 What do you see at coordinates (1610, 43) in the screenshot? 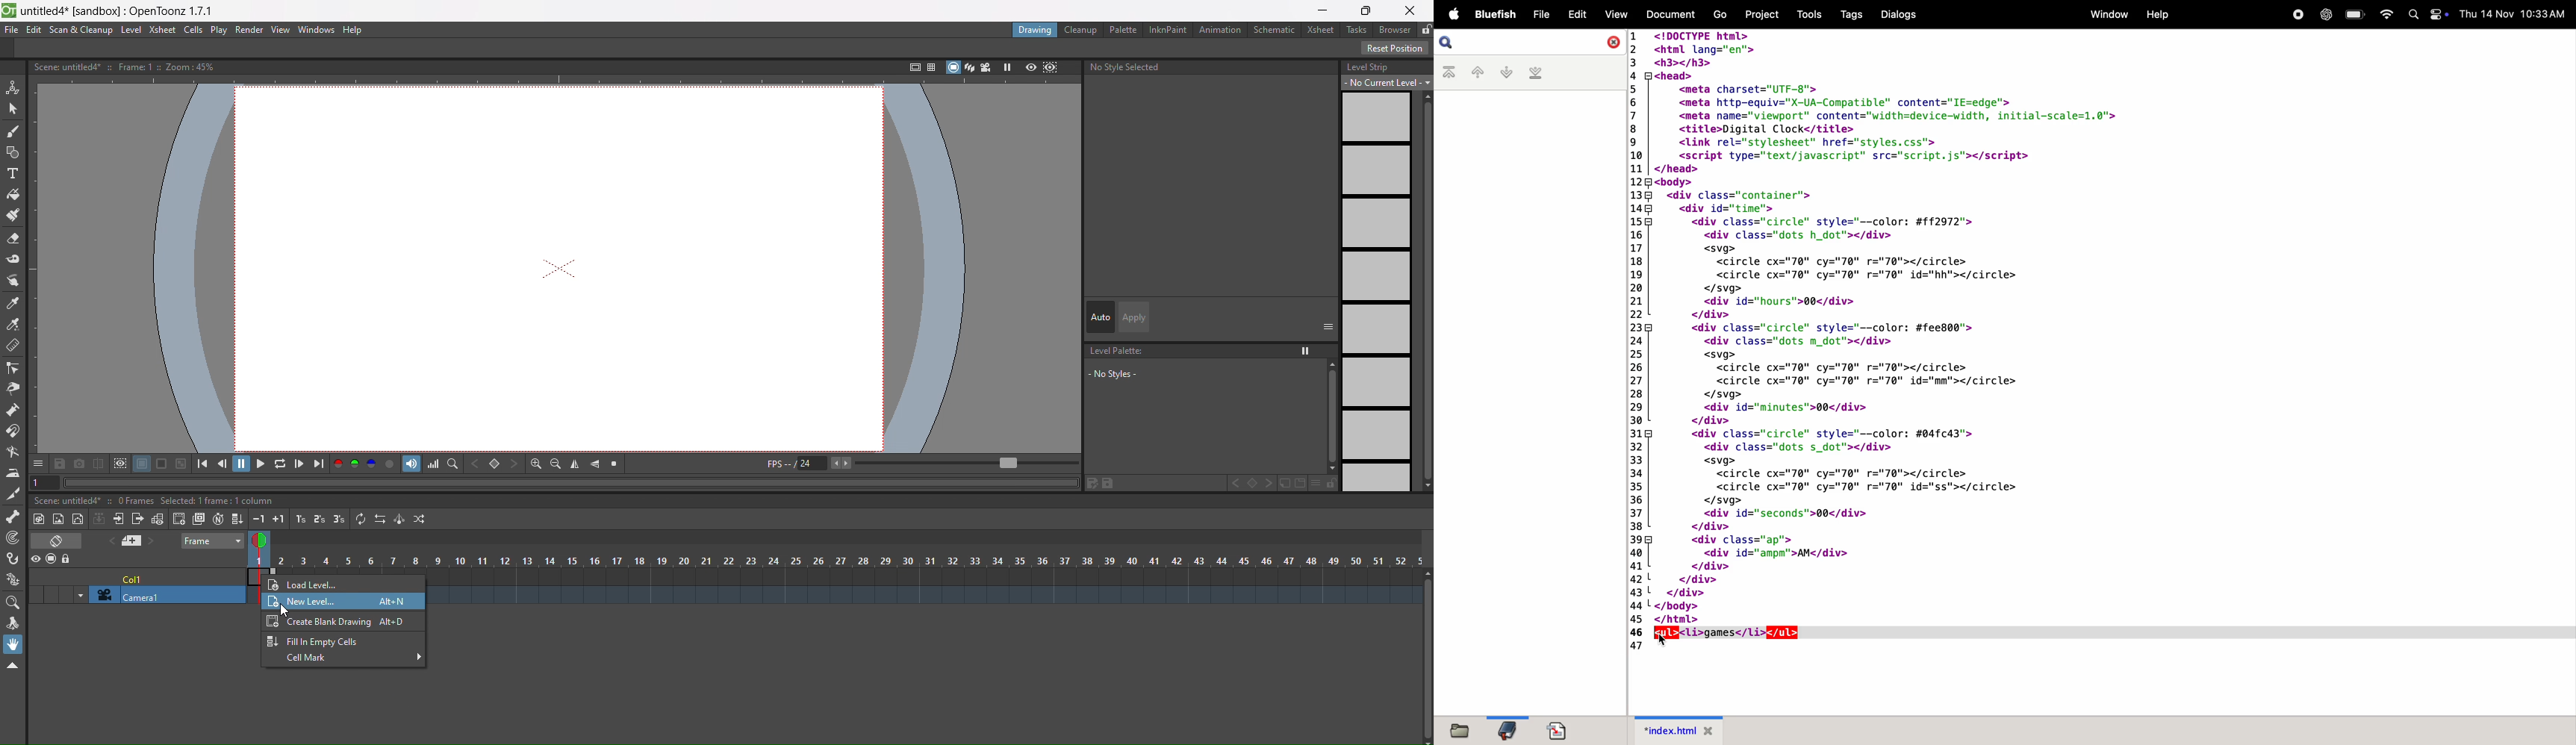
I see `close` at bounding box center [1610, 43].